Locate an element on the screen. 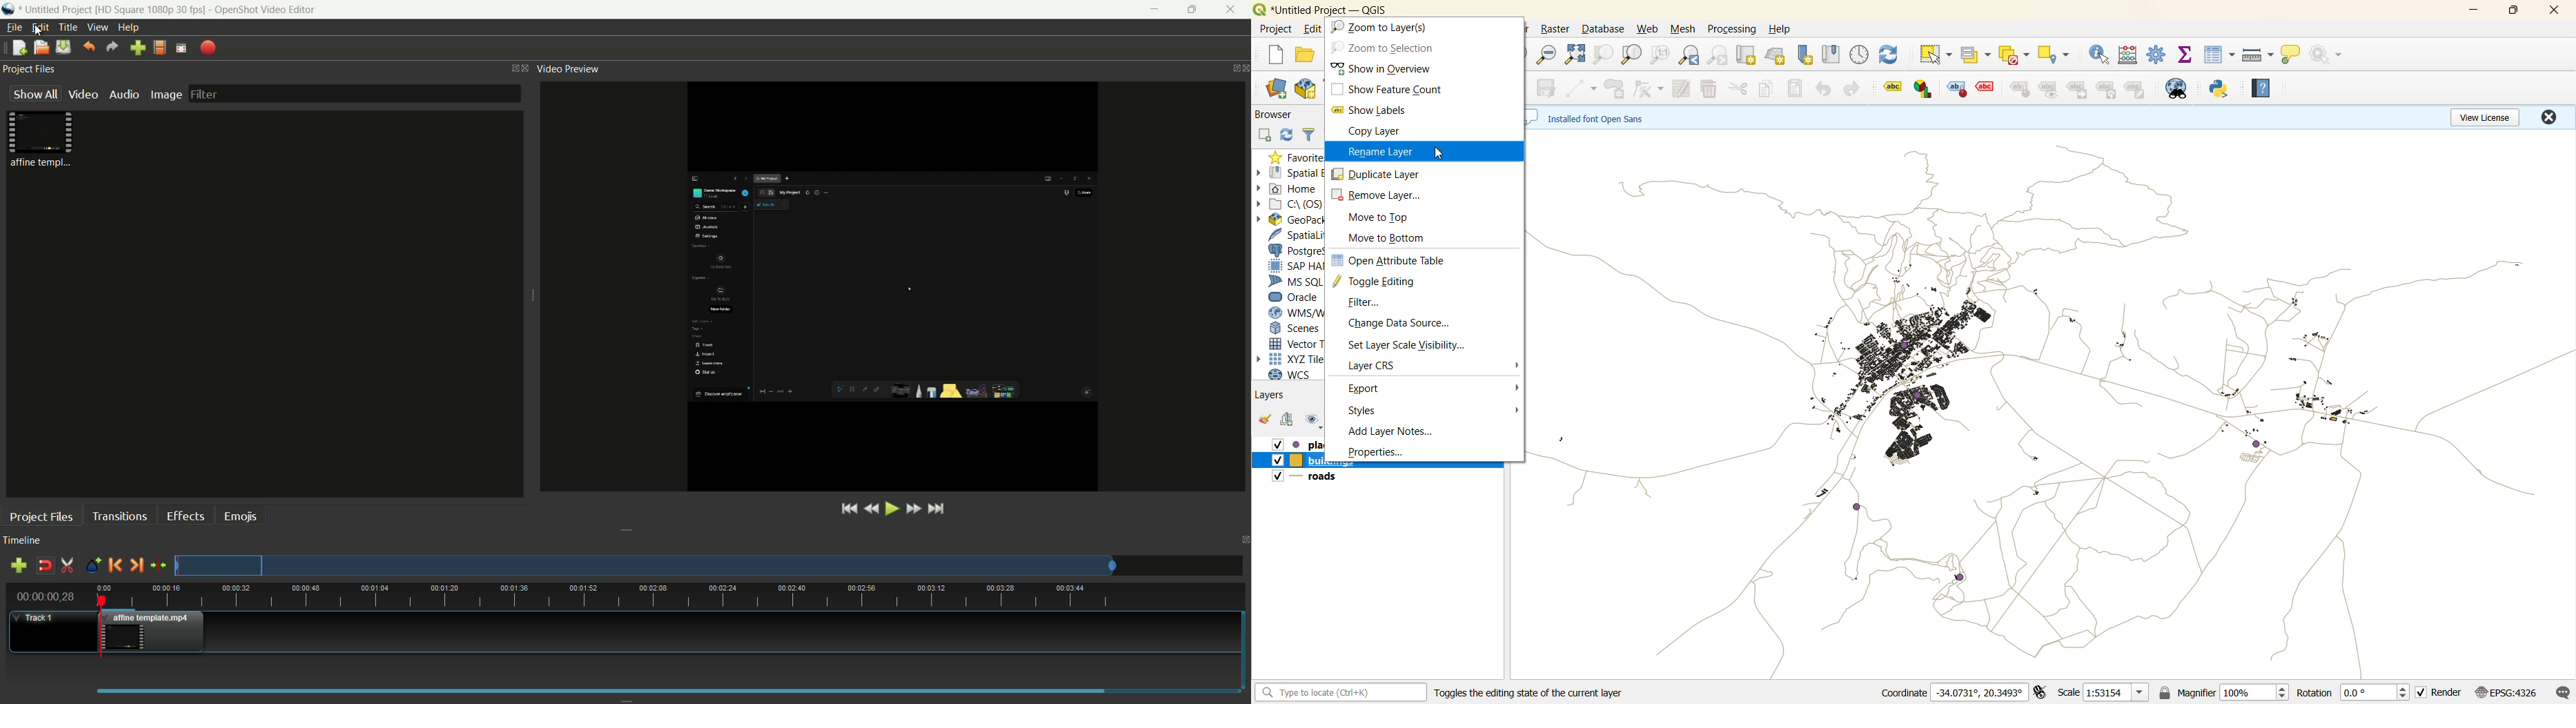 This screenshot has height=728, width=2576. wcs is located at coordinates (1298, 376).